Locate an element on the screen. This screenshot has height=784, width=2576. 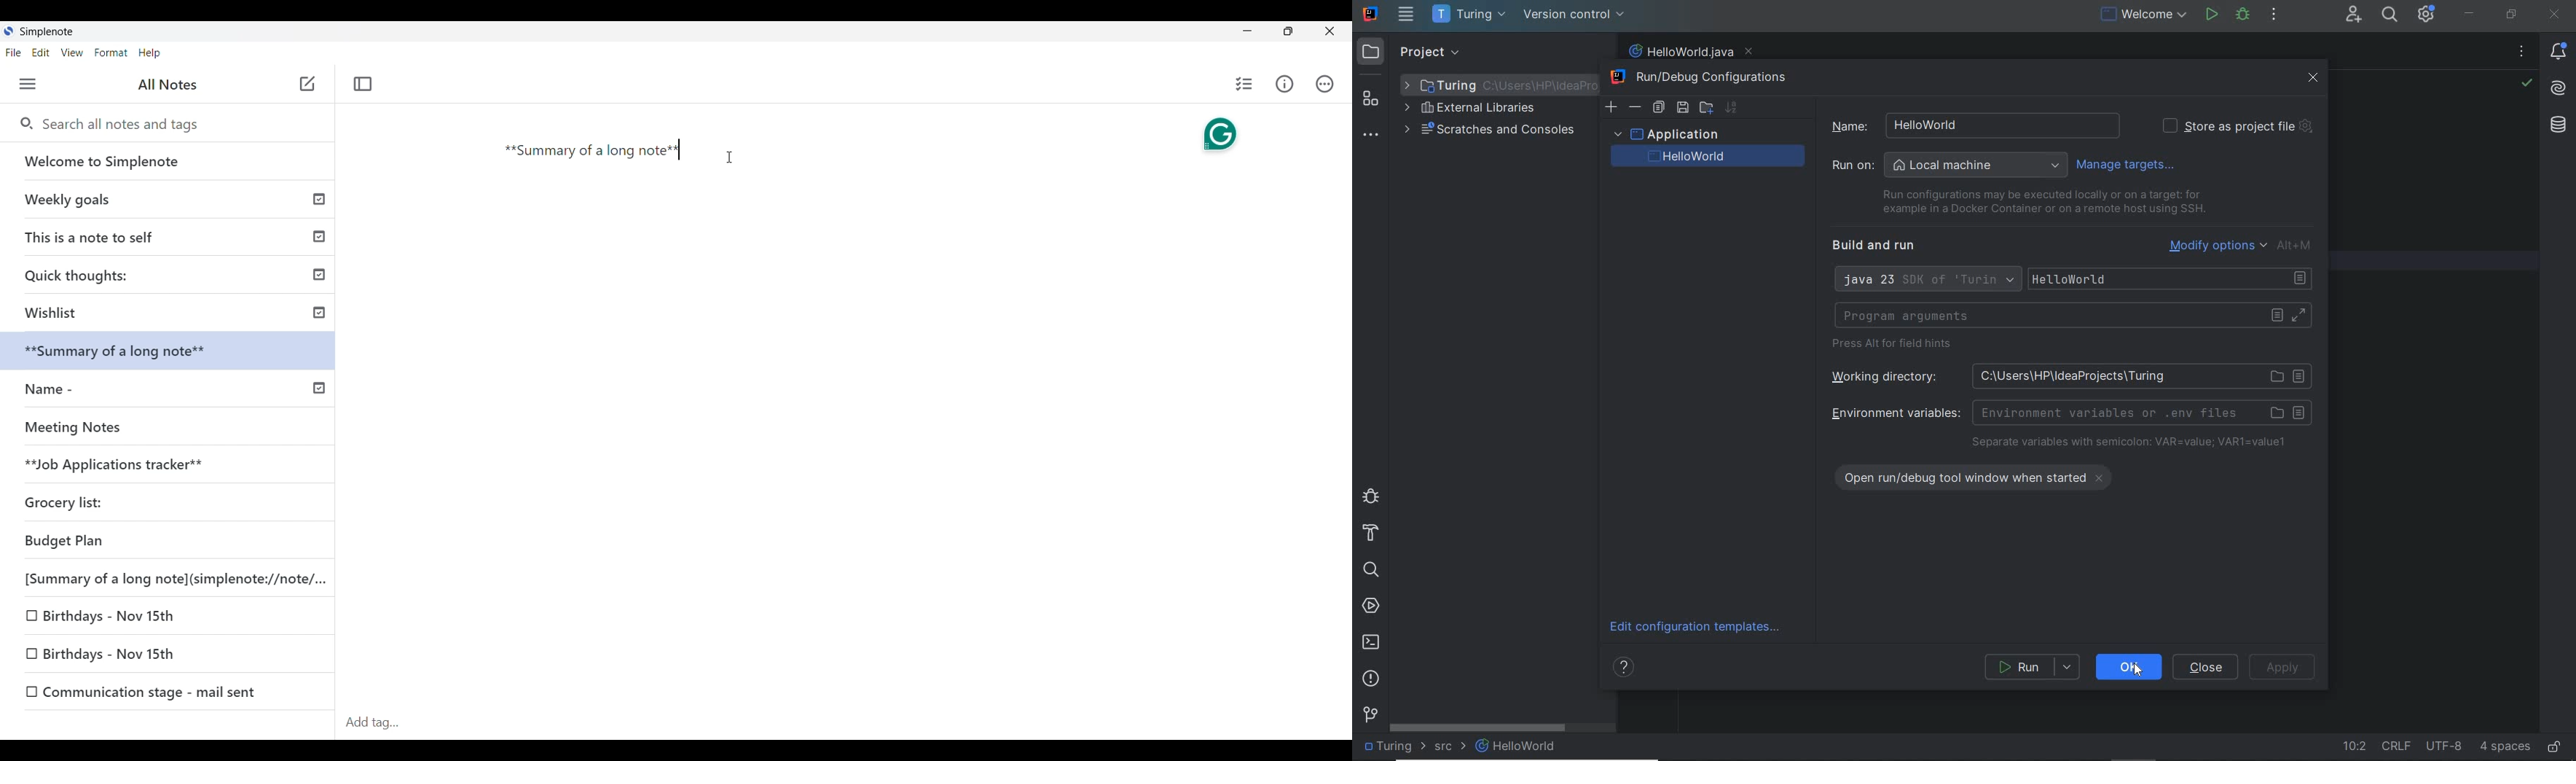
Help is located at coordinates (150, 54).